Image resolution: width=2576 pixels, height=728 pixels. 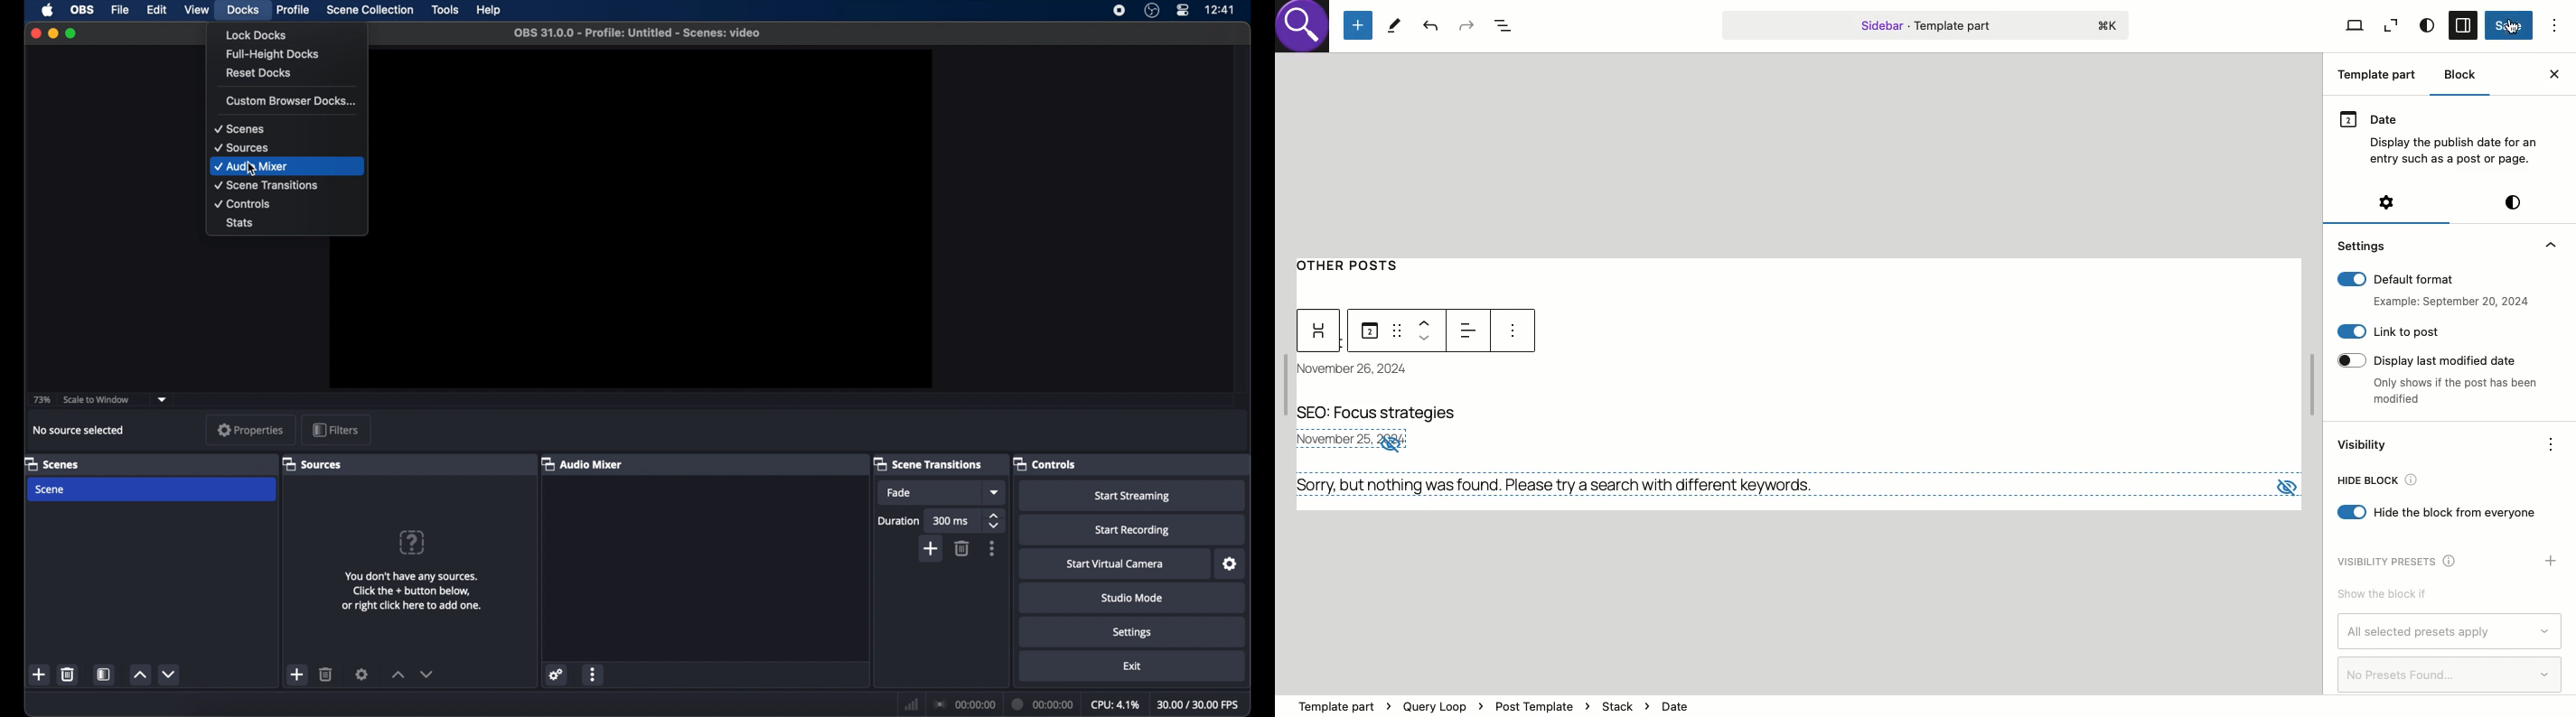 I want to click on network, so click(x=911, y=704).